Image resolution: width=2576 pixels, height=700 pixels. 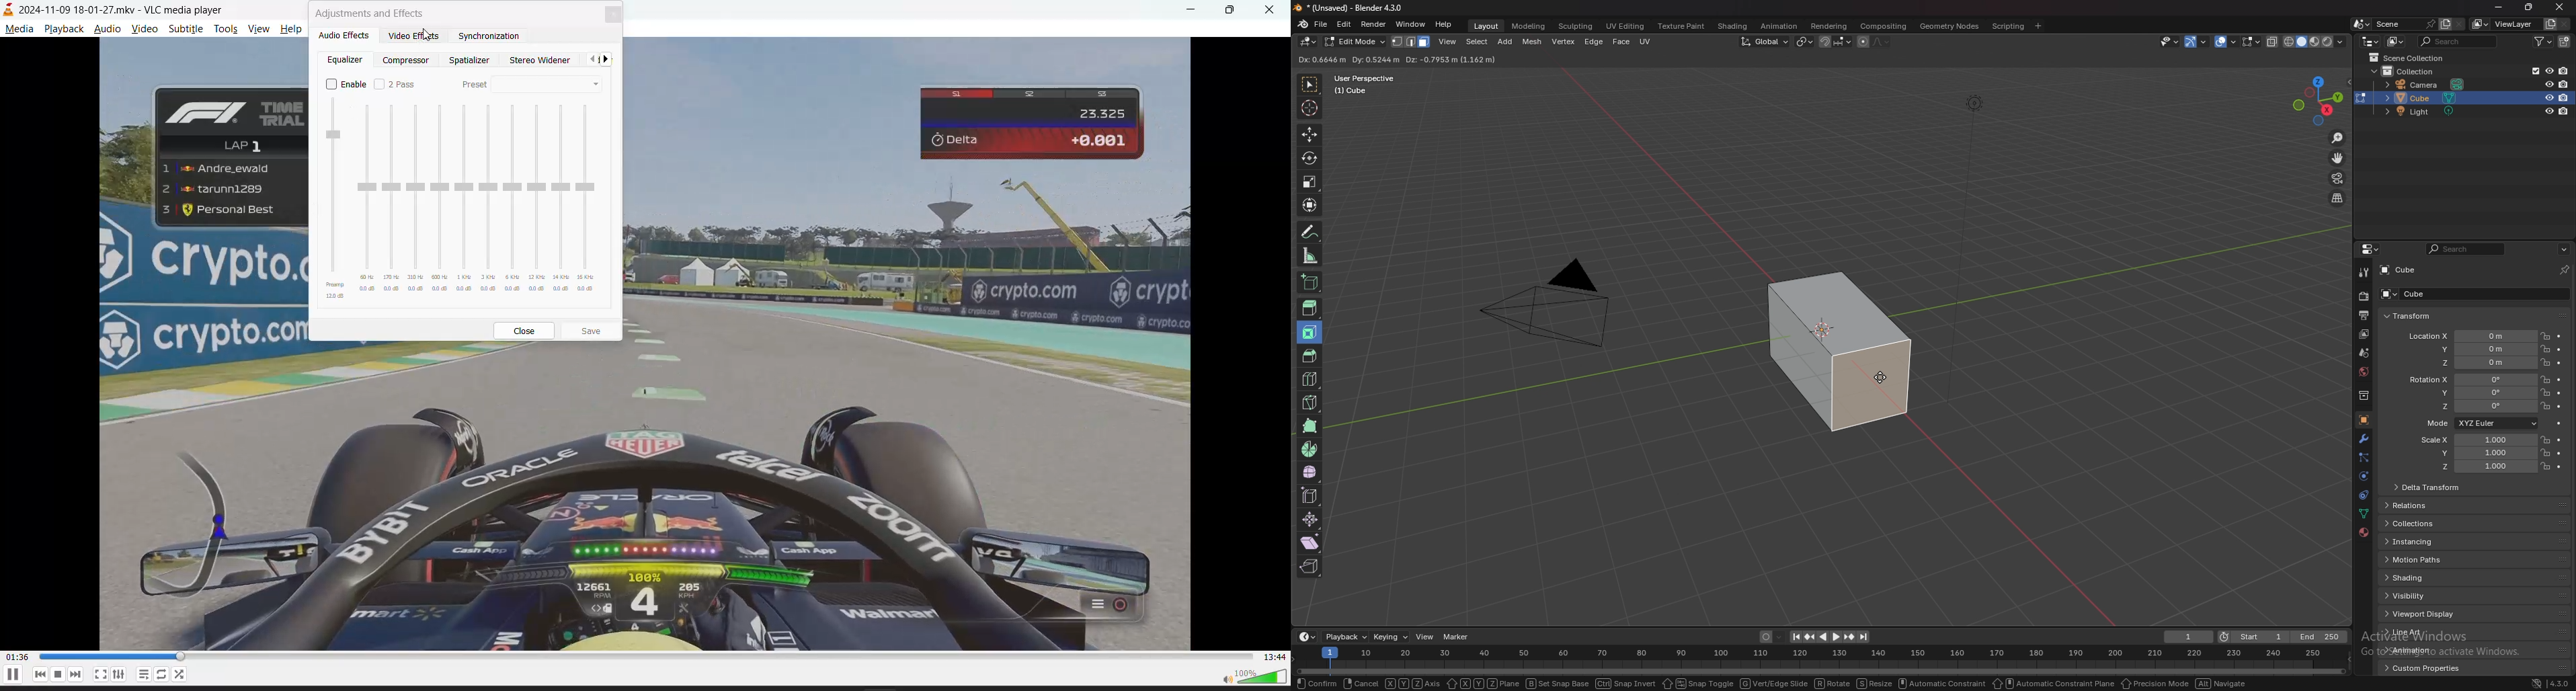 What do you see at coordinates (588, 59) in the screenshot?
I see `pervious` at bounding box center [588, 59].